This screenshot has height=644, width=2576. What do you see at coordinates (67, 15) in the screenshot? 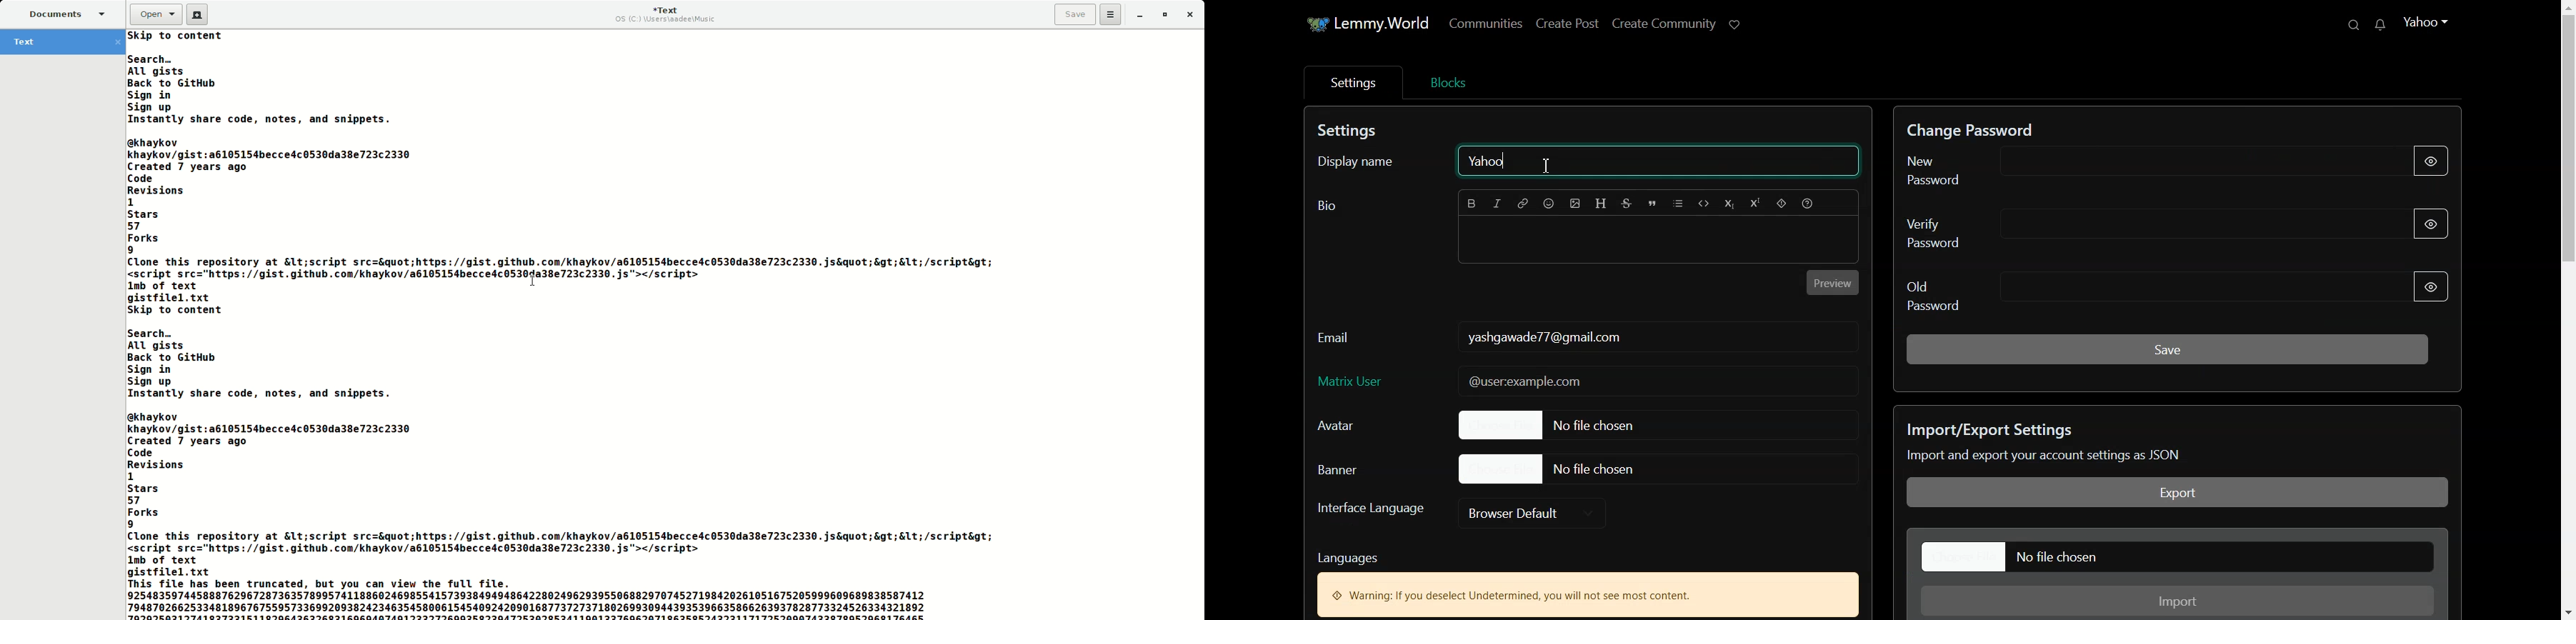
I see `Documents` at bounding box center [67, 15].